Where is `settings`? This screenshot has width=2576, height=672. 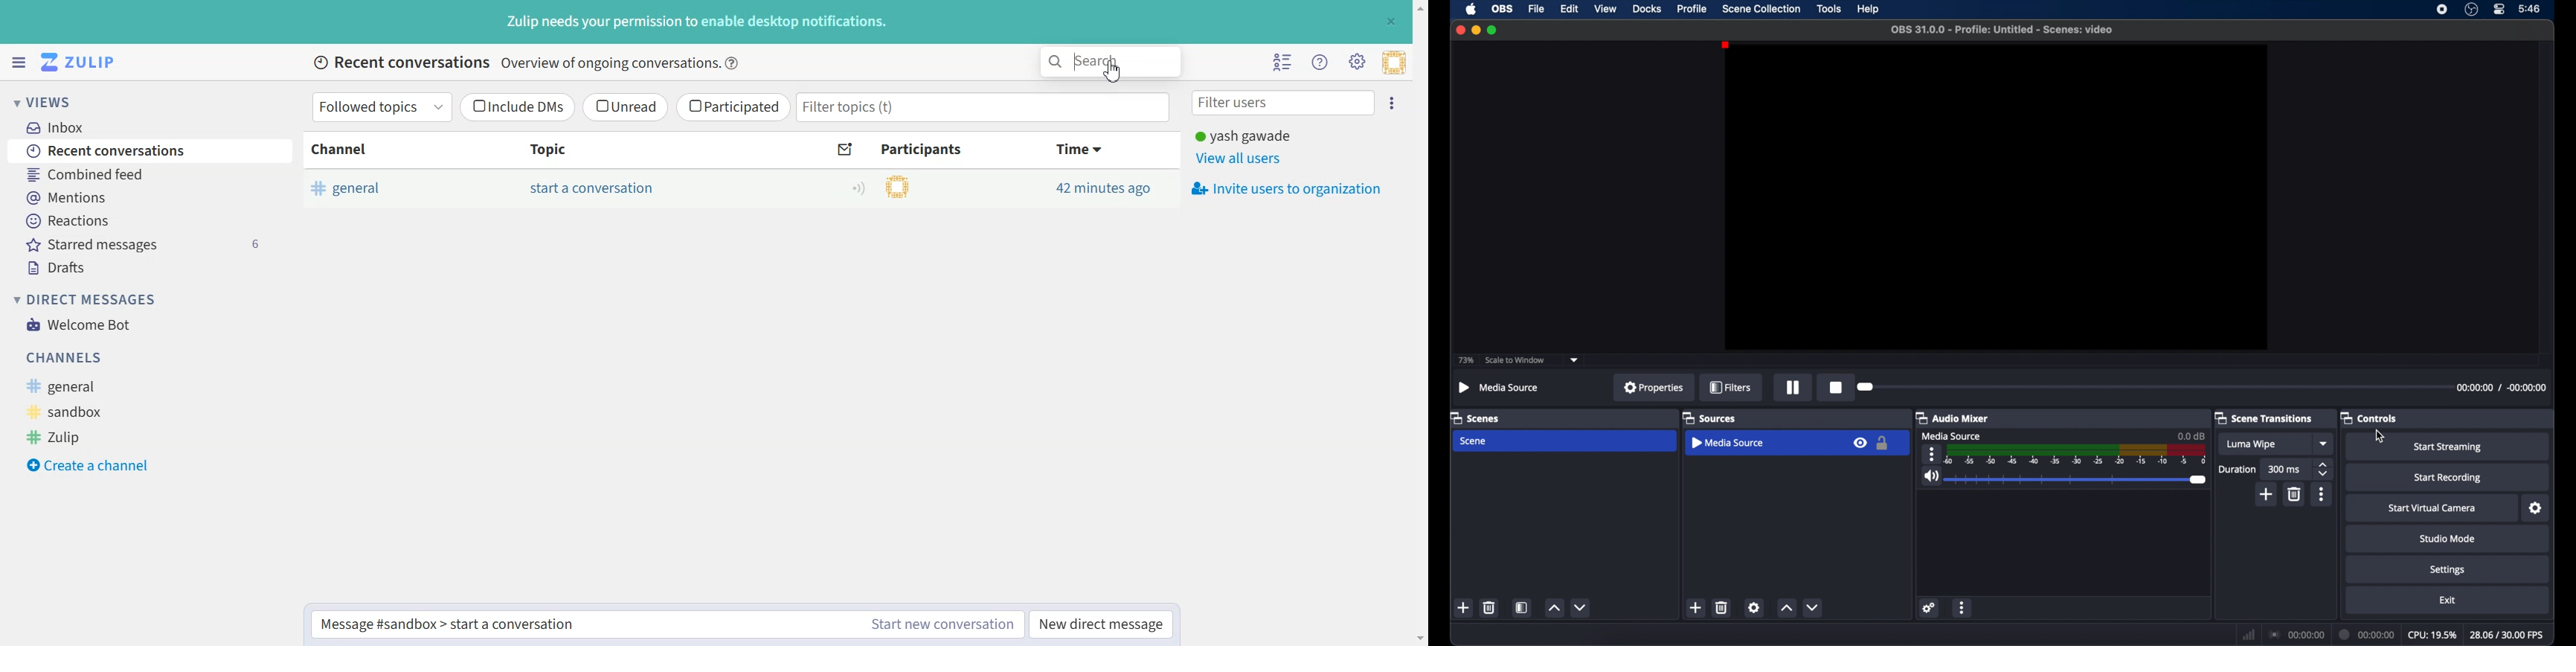
settings is located at coordinates (2536, 508).